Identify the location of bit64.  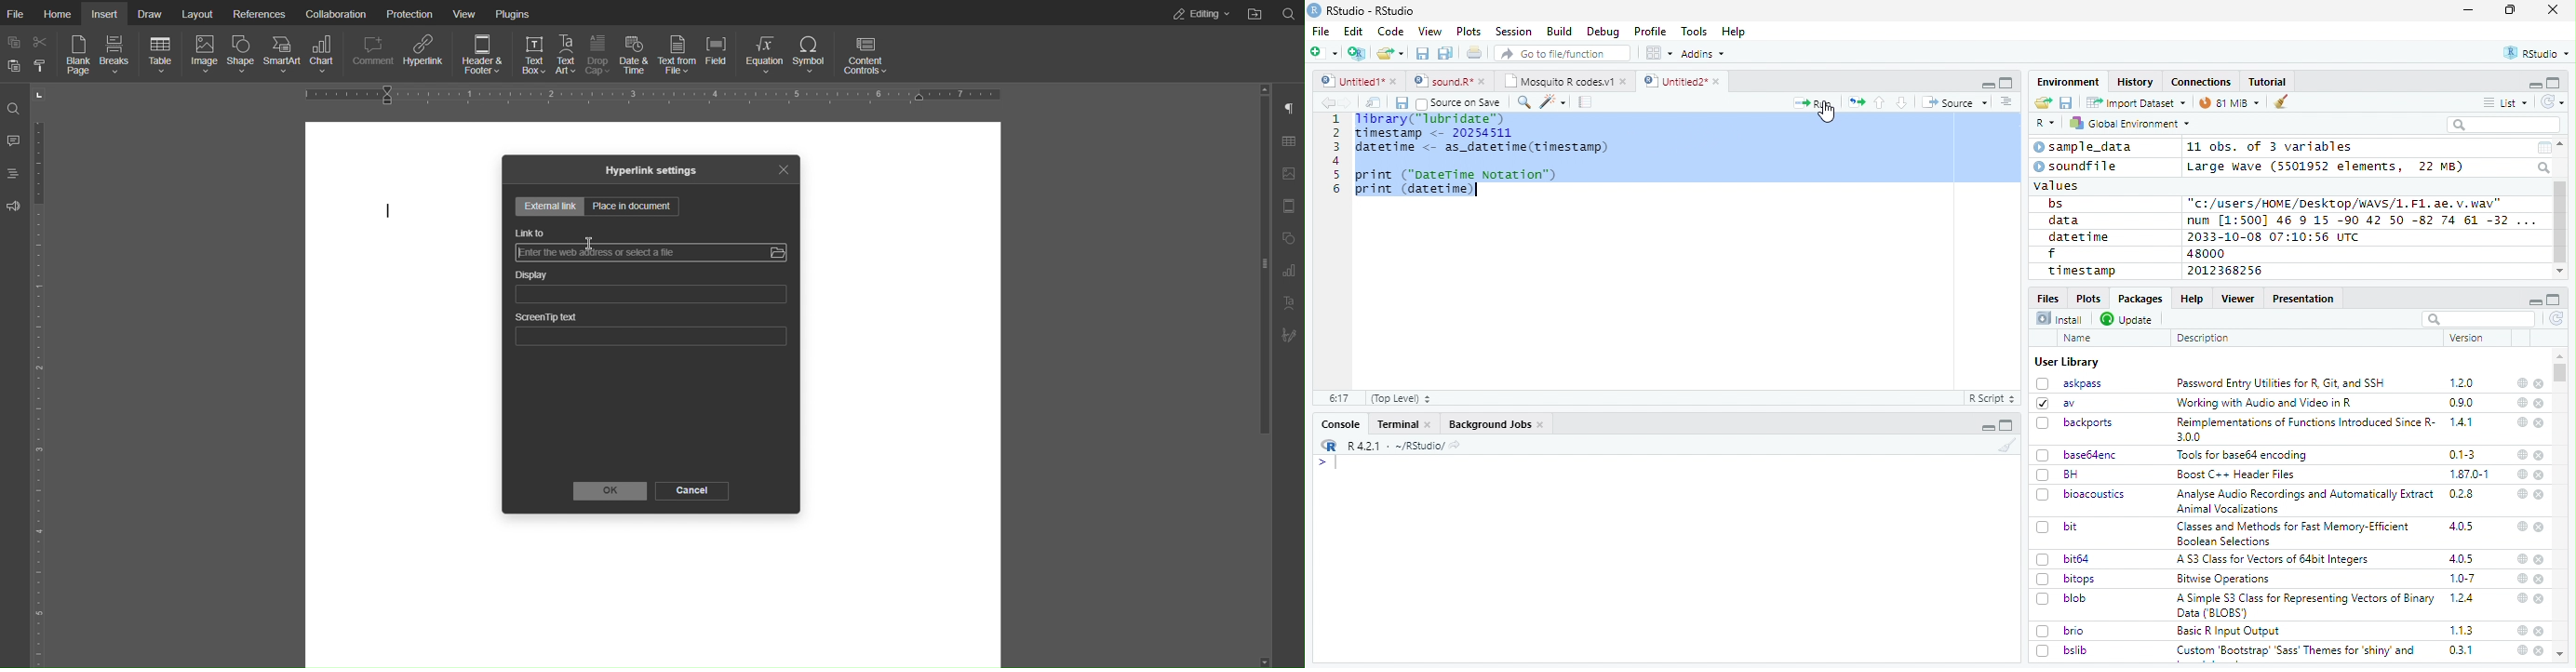
(2063, 559).